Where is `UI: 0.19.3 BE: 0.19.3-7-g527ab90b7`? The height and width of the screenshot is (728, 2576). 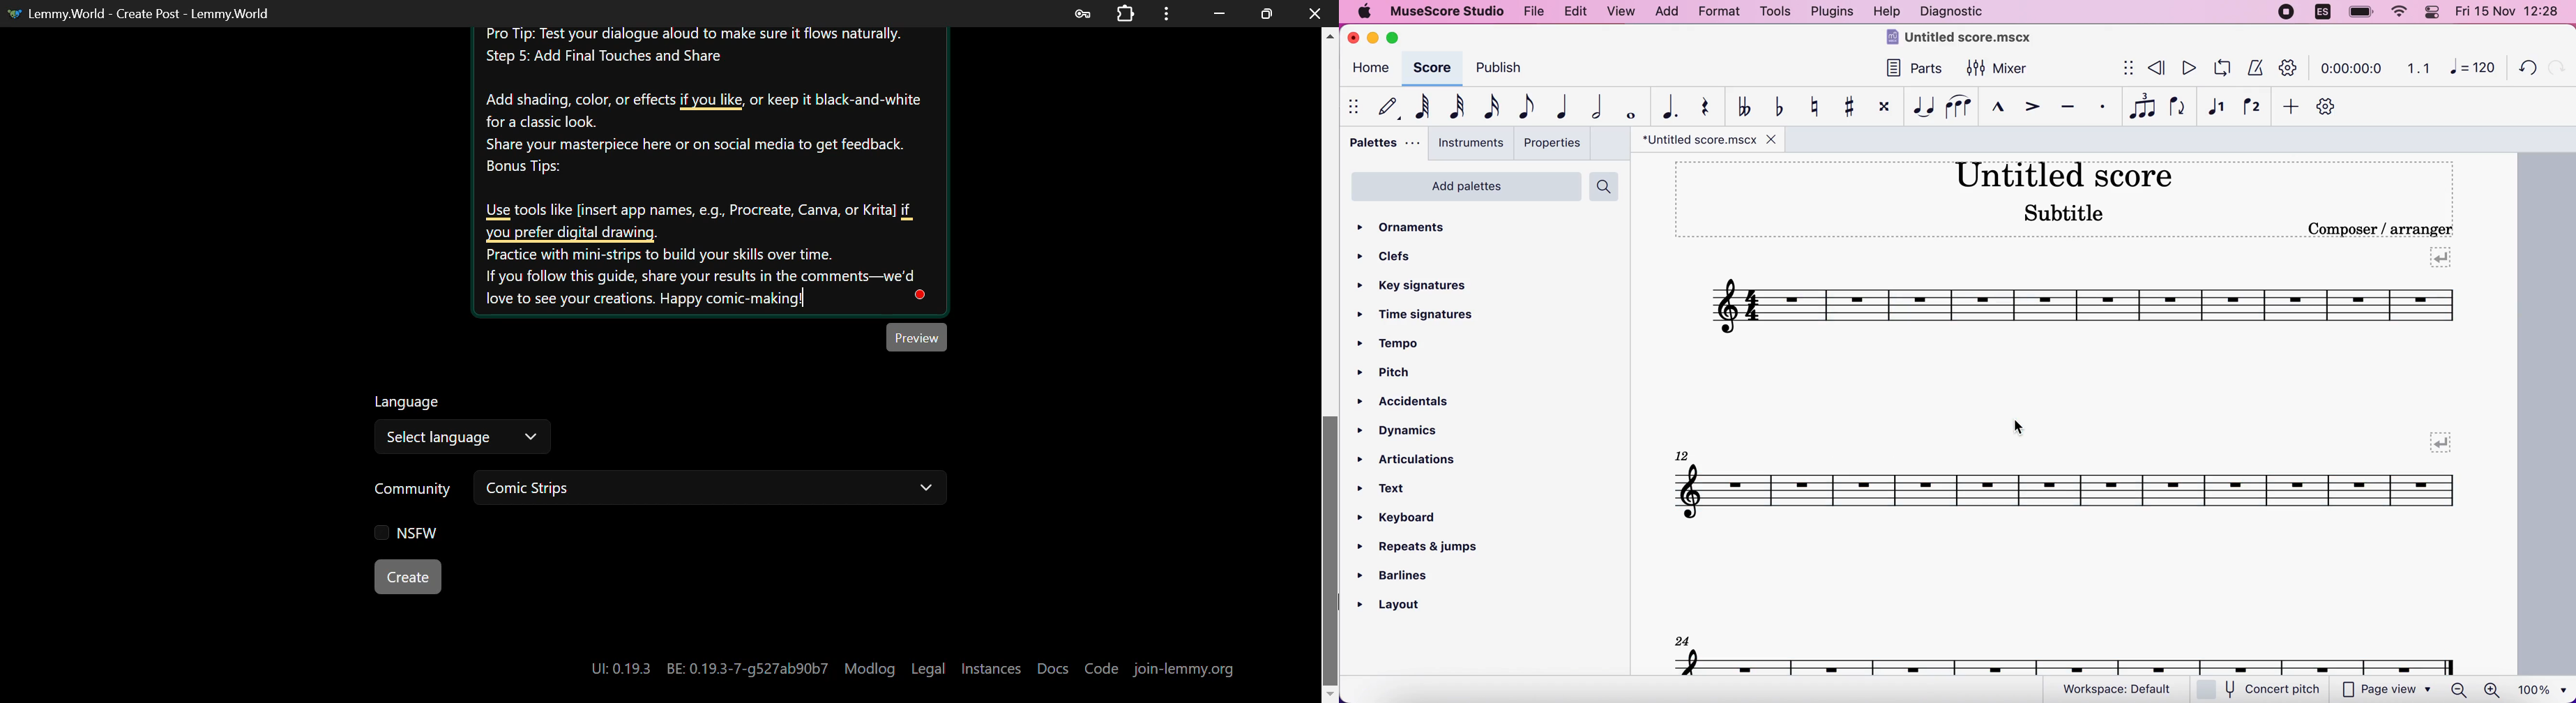 UI: 0.19.3 BE: 0.19.3-7-g527ab90b7 is located at coordinates (700, 668).